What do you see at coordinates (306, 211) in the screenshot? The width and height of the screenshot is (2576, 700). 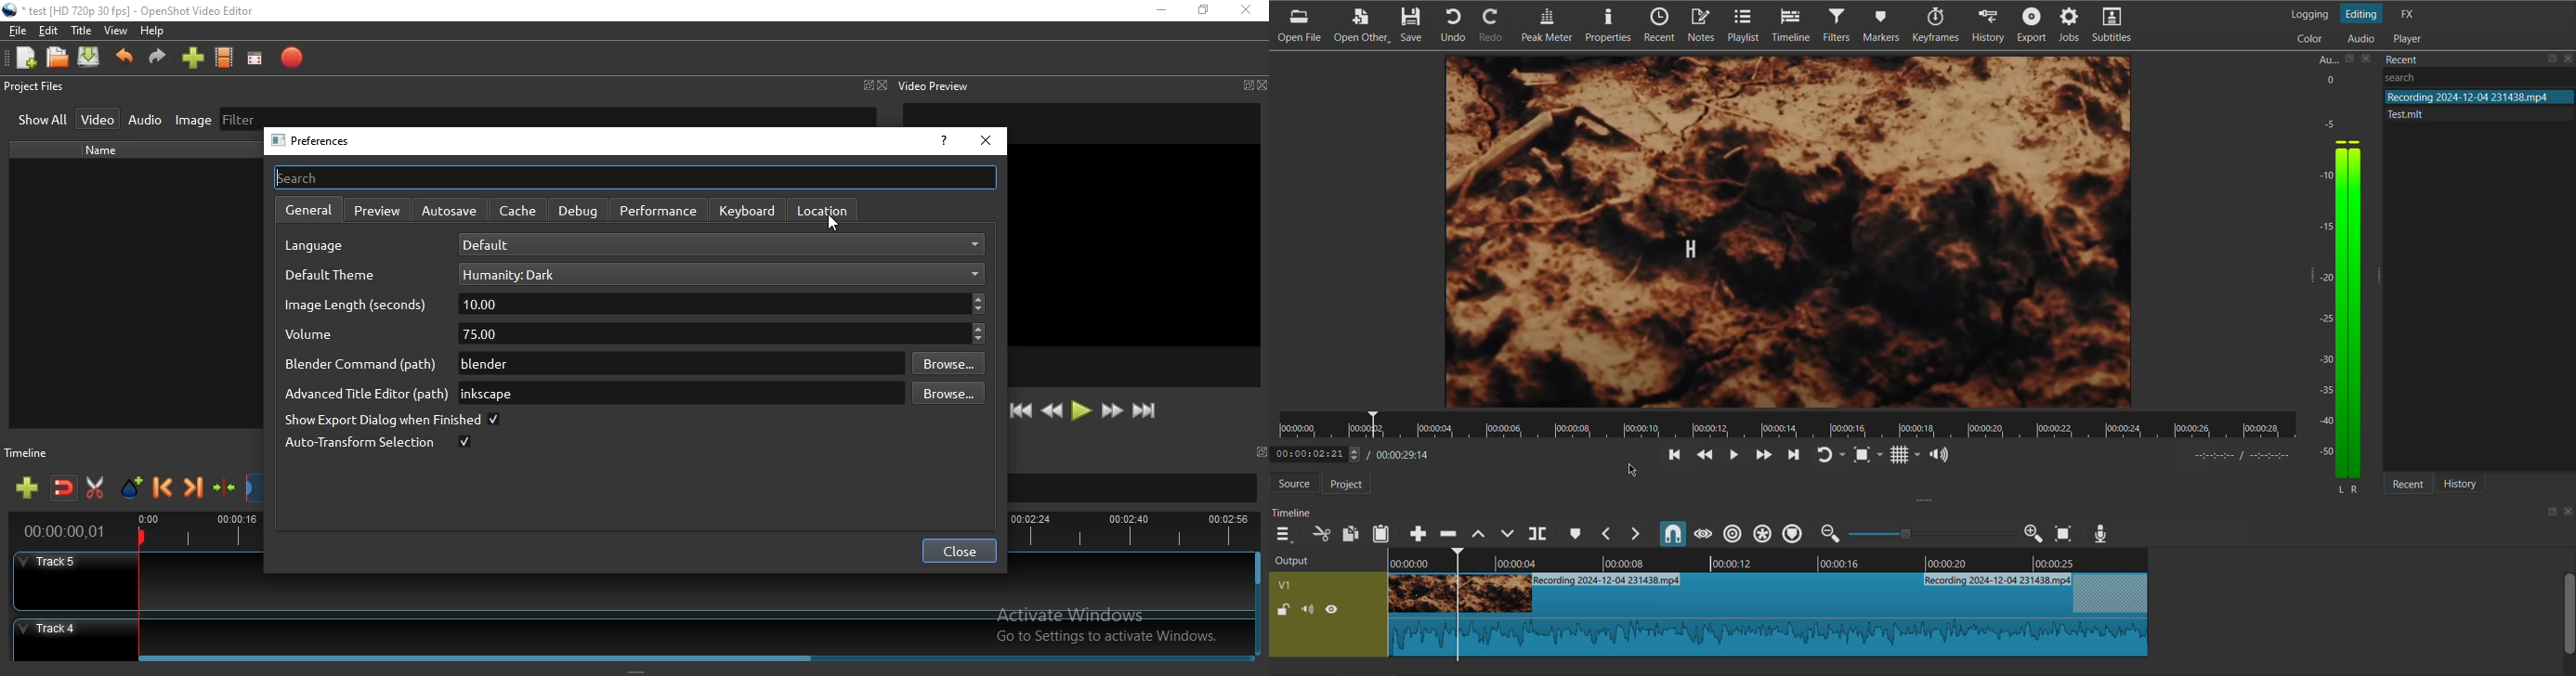 I see `general` at bounding box center [306, 211].